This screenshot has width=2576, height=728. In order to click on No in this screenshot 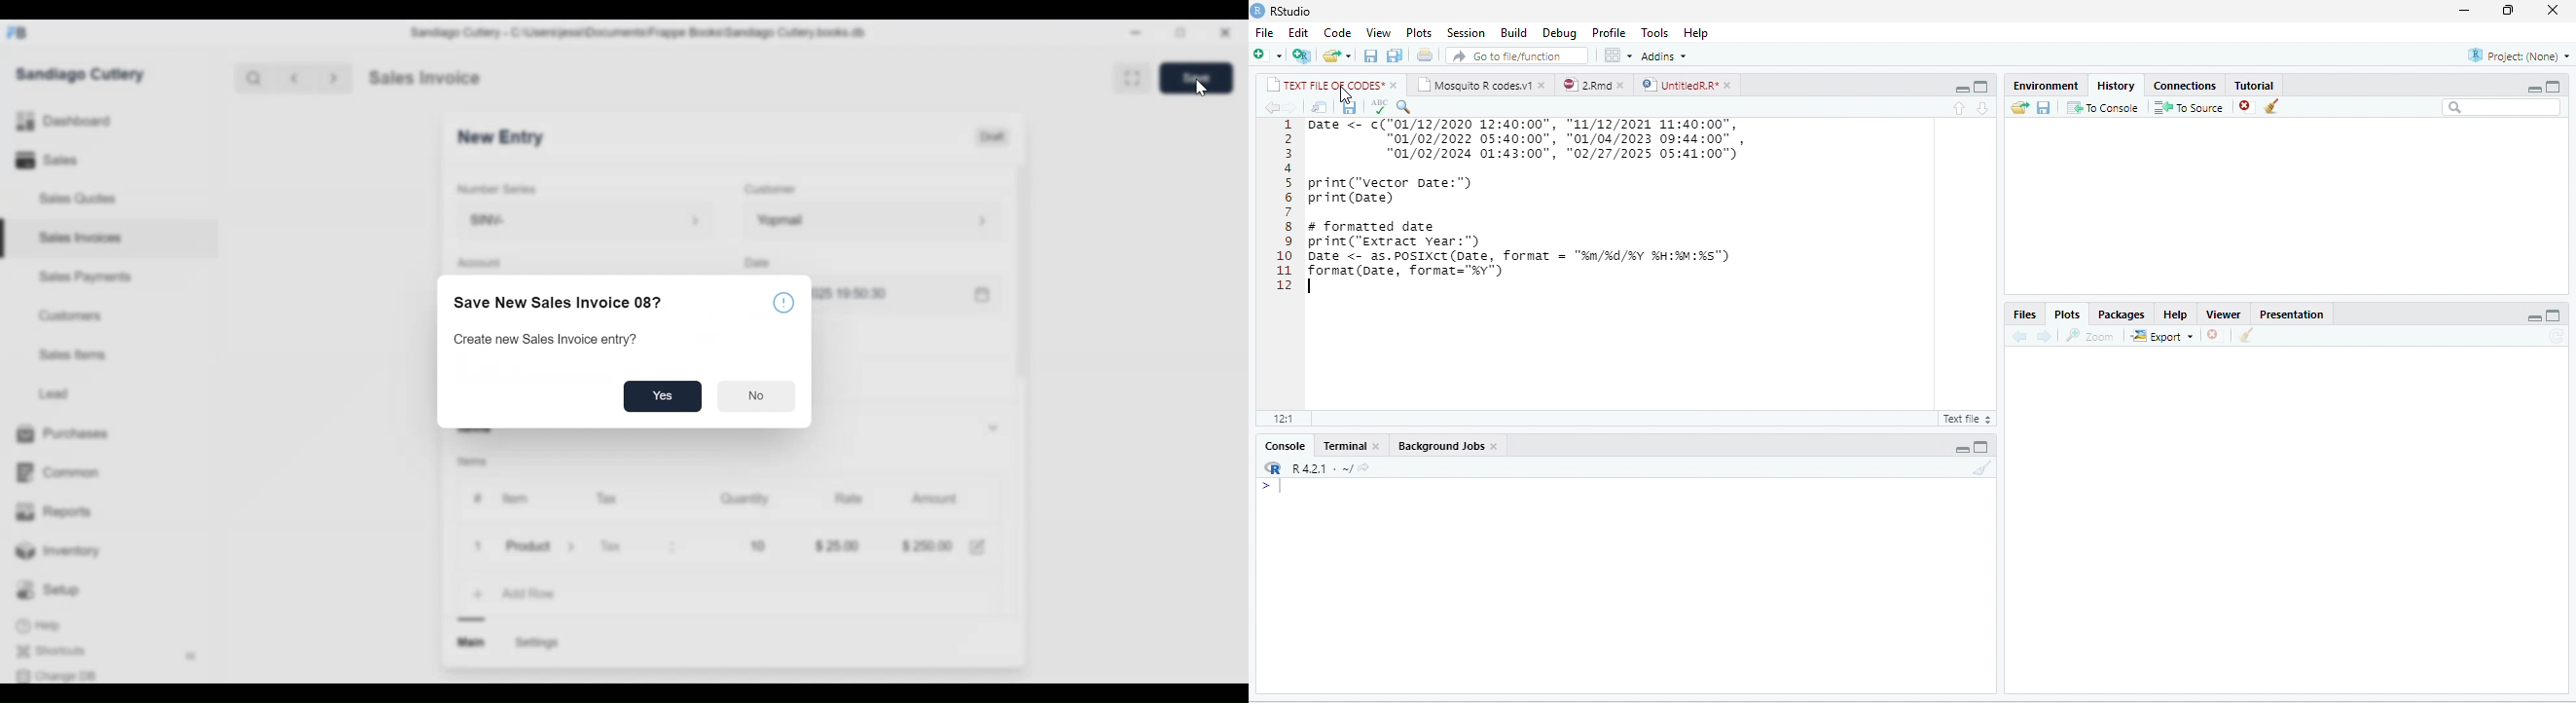, I will do `click(756, 396)`.